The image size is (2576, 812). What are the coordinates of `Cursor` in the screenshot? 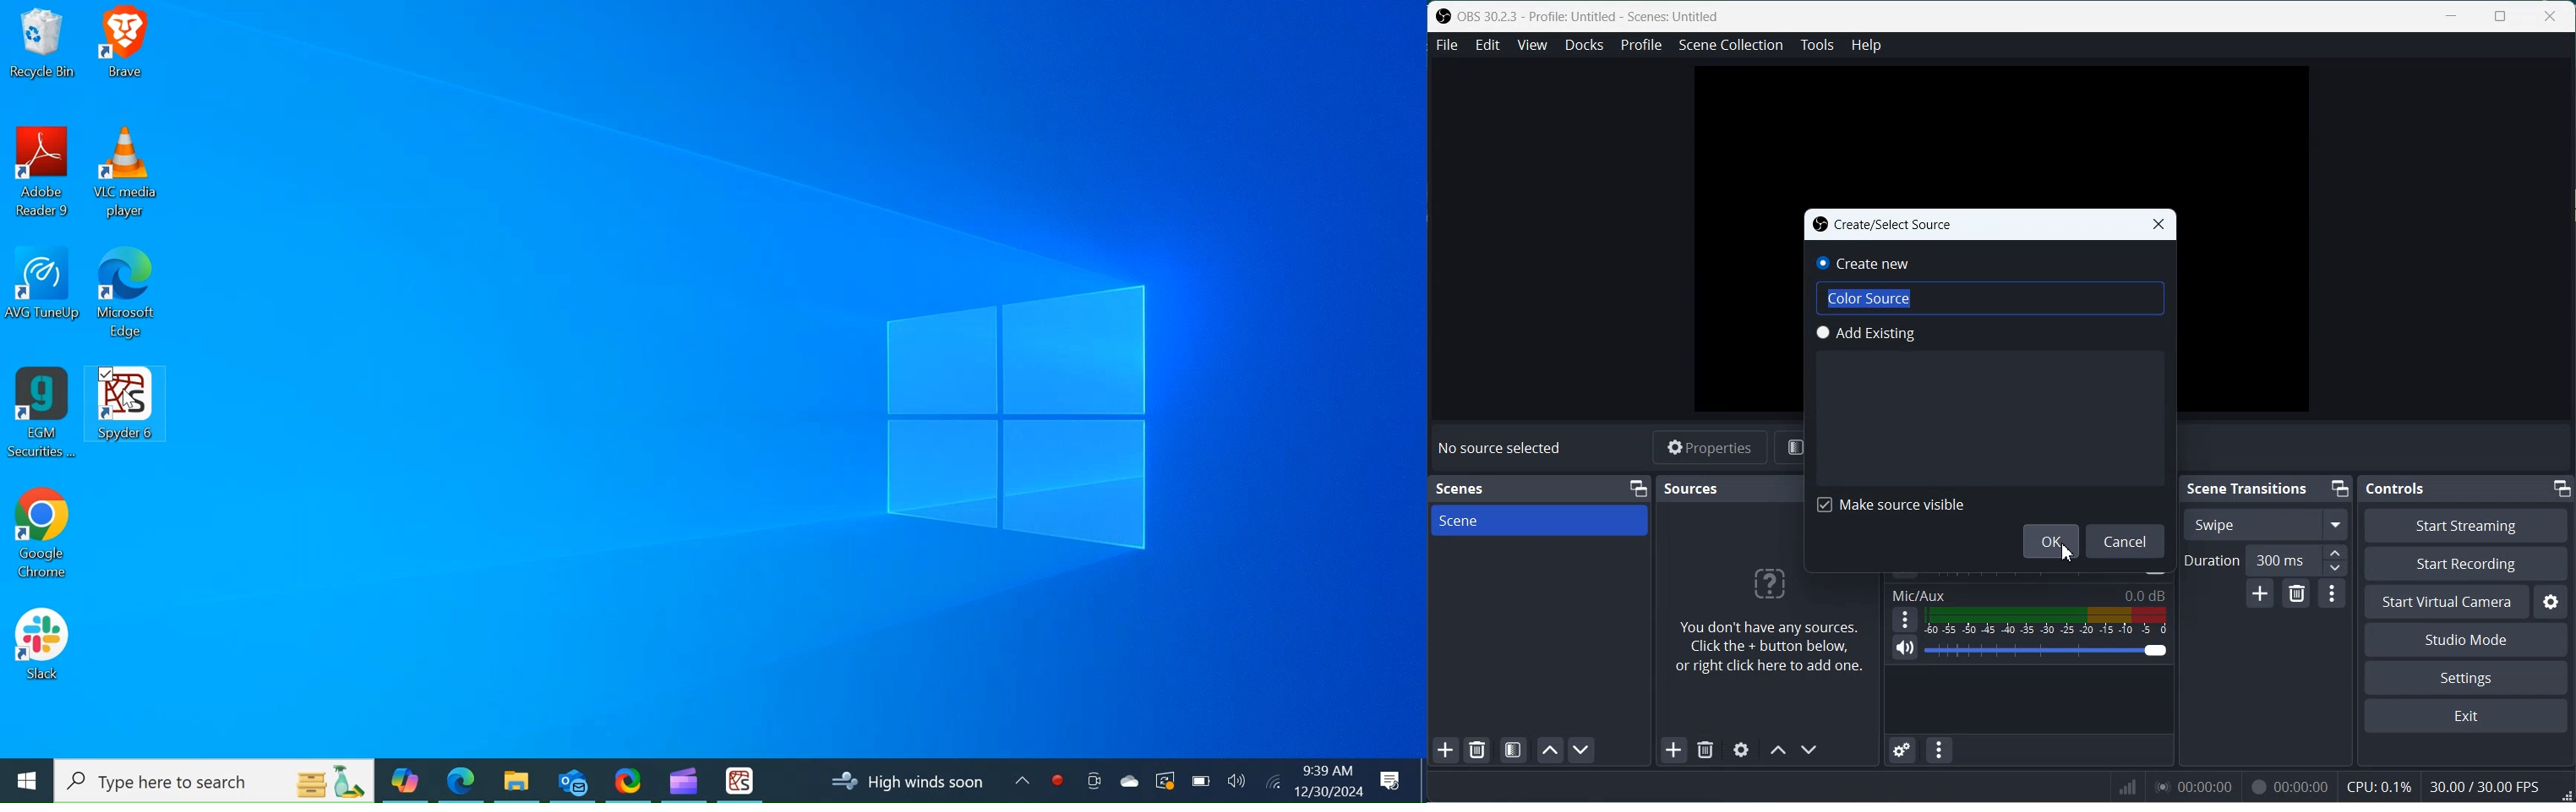 It's located at (130, 402).